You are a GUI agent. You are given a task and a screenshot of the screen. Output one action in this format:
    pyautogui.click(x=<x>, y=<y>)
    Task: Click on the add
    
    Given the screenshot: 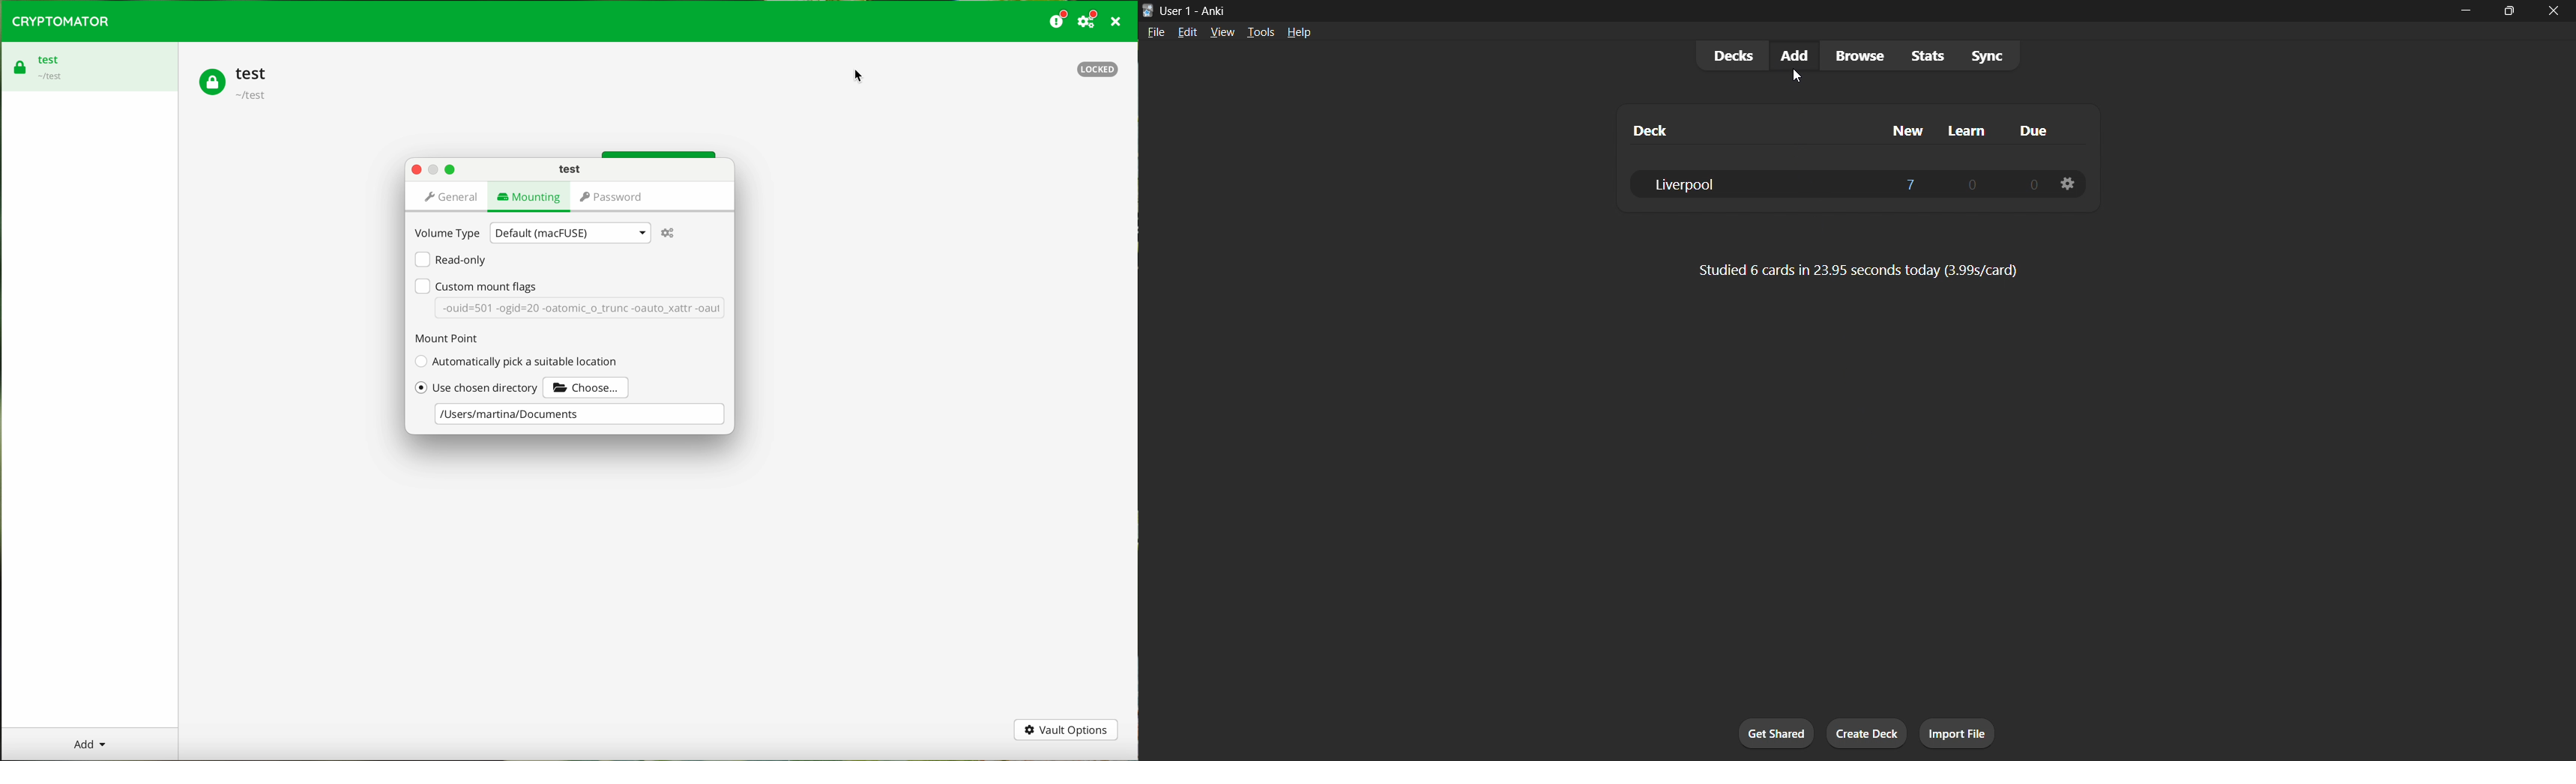 What is the action you would take?
    pyautogui.click(x=1791, y=55)
    